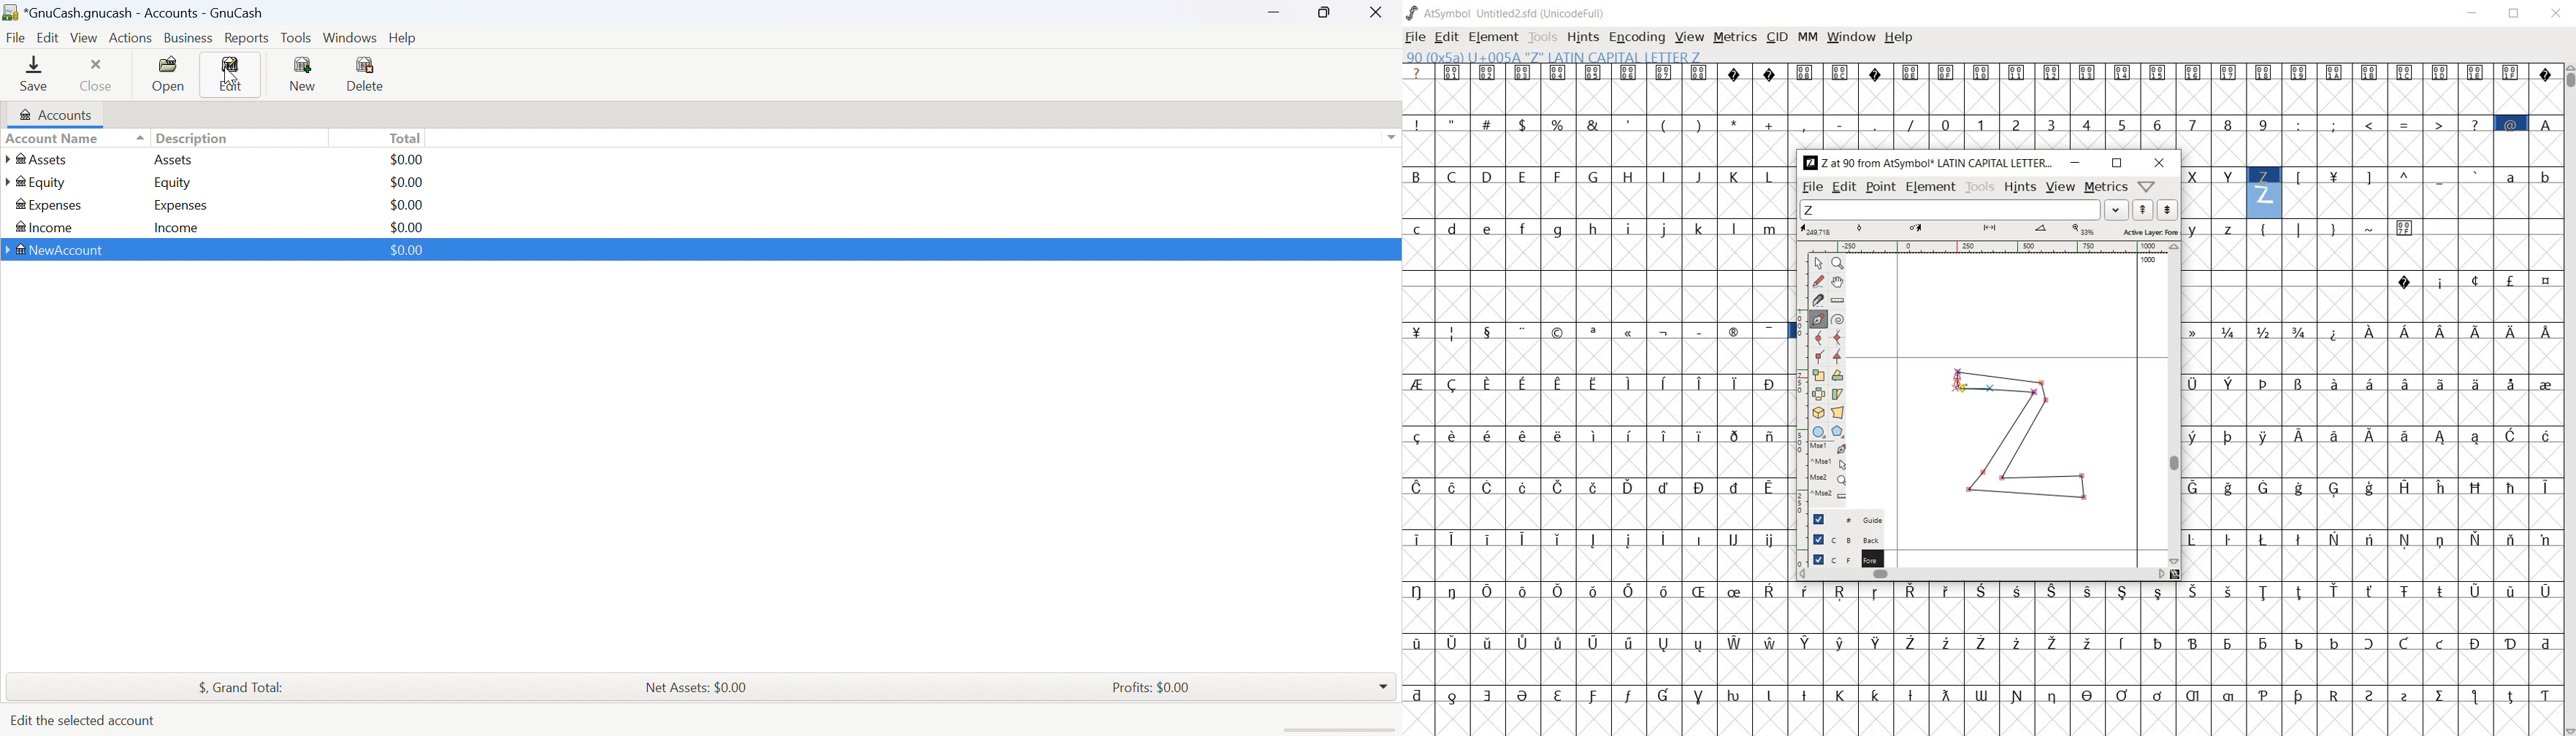 The height and width of the screenshot is (756, 2576). I want to click on scrollbar, so click(2569, 398).